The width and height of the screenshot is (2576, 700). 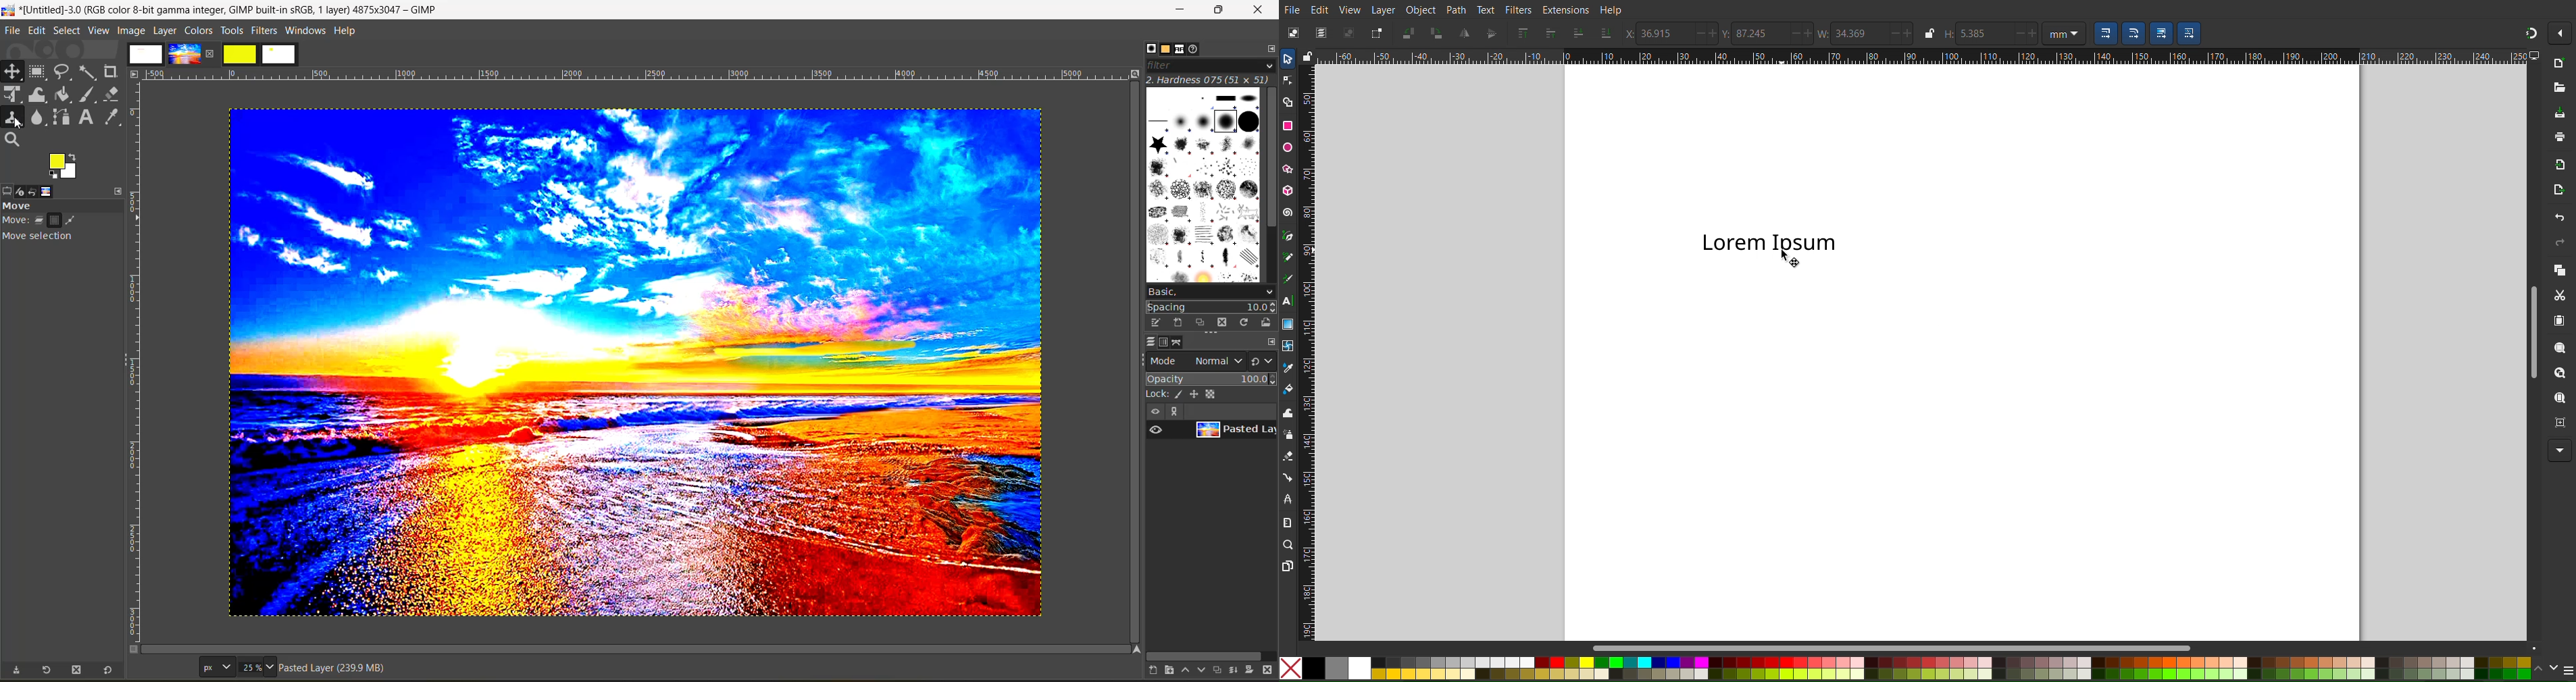 I want to click on scale, so click(x=13, y=95).